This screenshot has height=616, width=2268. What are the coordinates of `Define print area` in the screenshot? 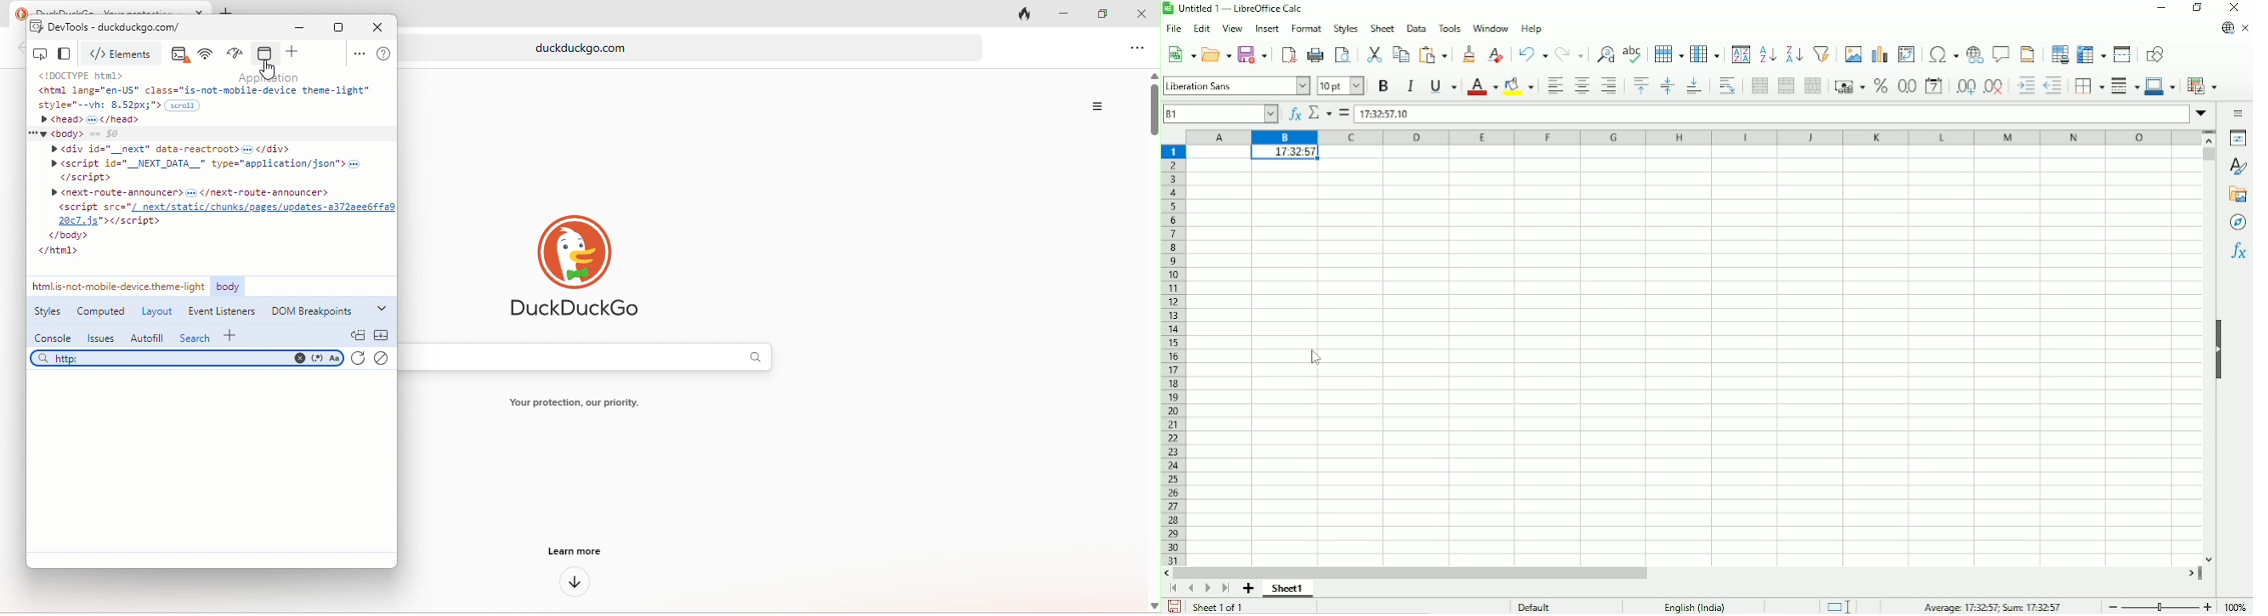 It's located at (2058, 53).